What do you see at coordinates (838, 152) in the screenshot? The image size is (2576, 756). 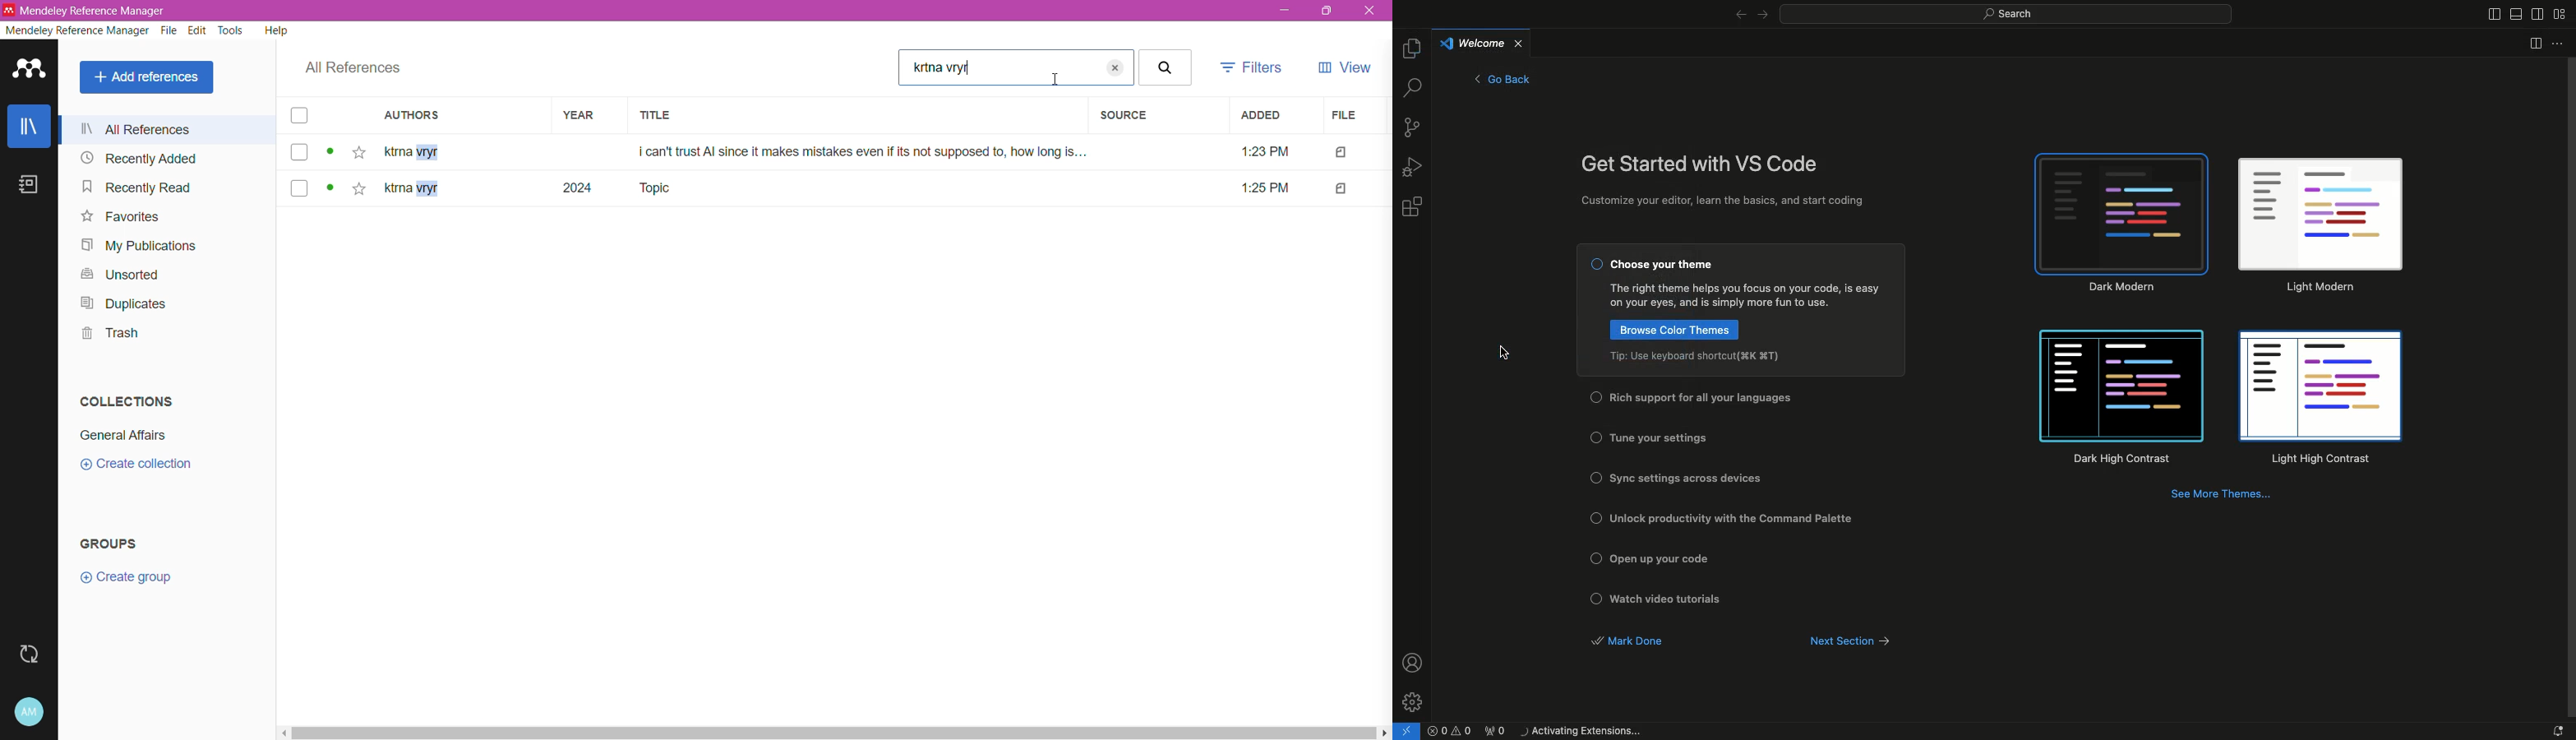 I see `ktrna vryr i can't trust Al since it makes mistakes even if its not supposed to, how long is... 1:23 PM` at bounding box center [838, 152].